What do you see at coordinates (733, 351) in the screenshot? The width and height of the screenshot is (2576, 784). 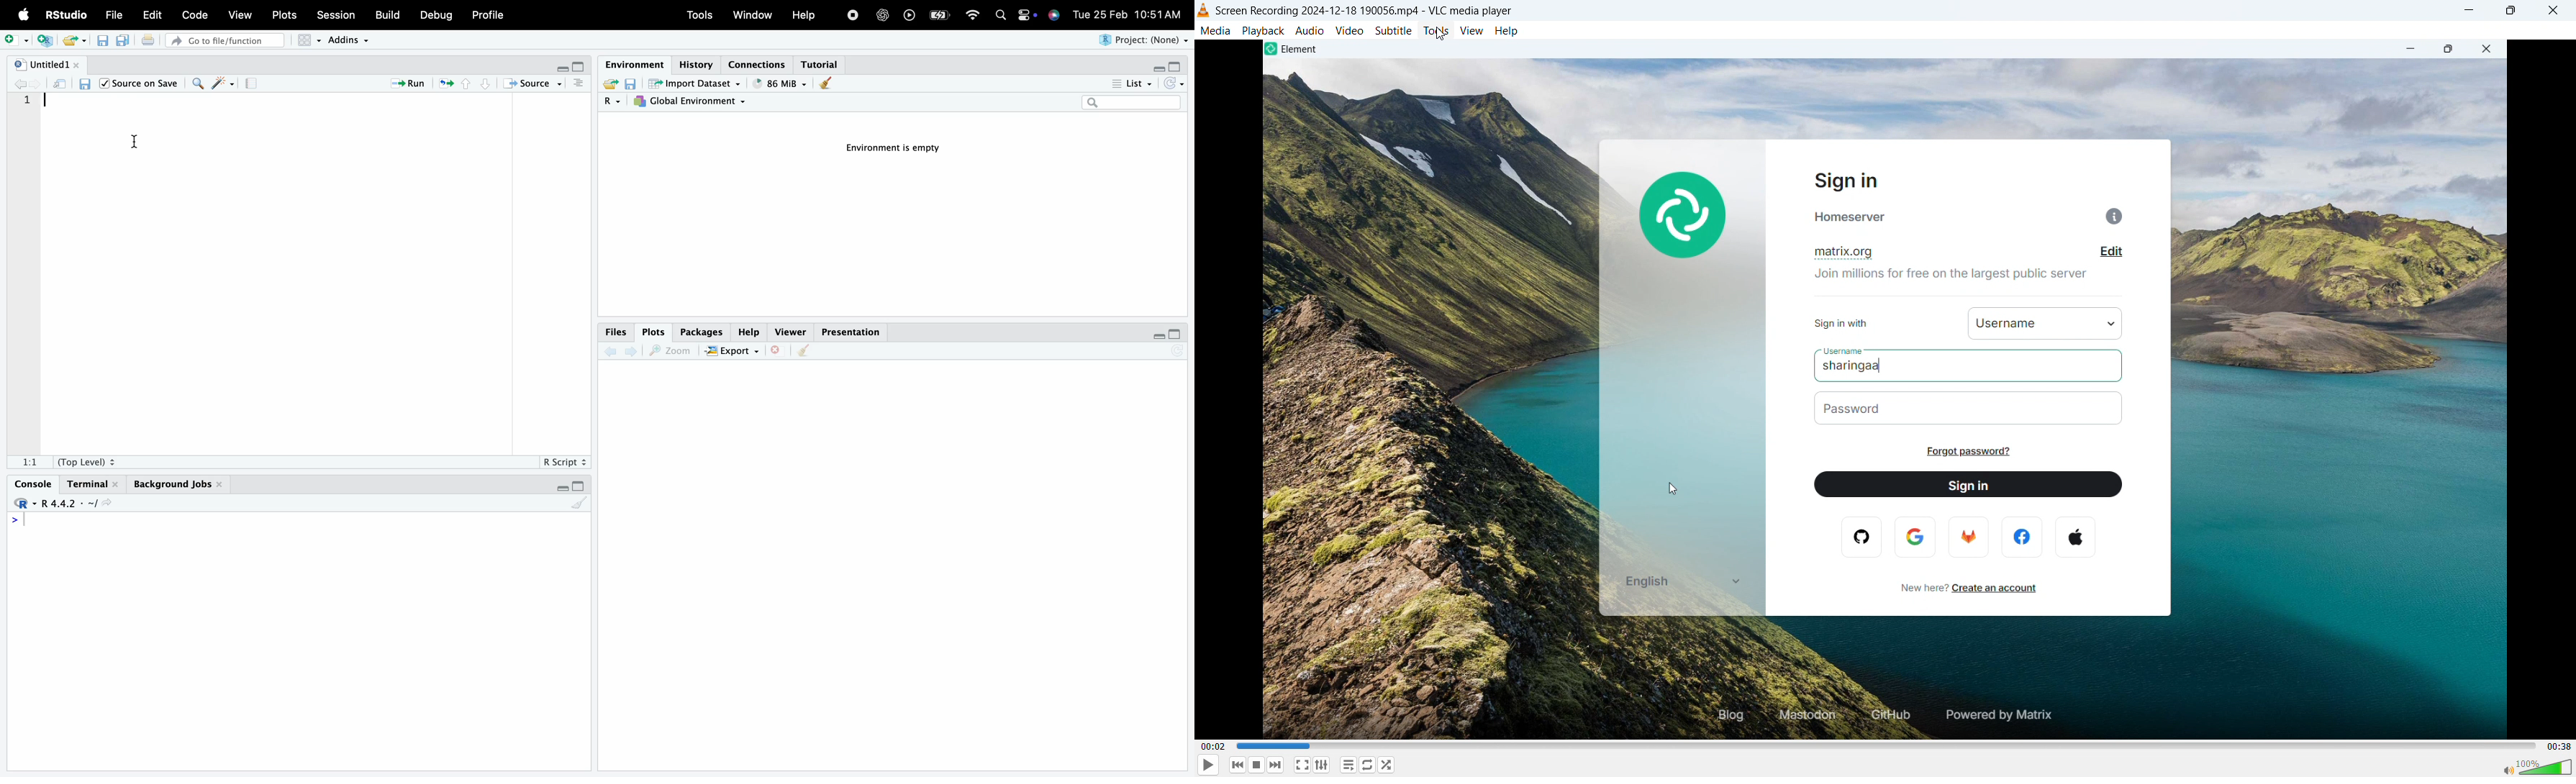 I see `EXPORT` at bounding box center [733, 351].